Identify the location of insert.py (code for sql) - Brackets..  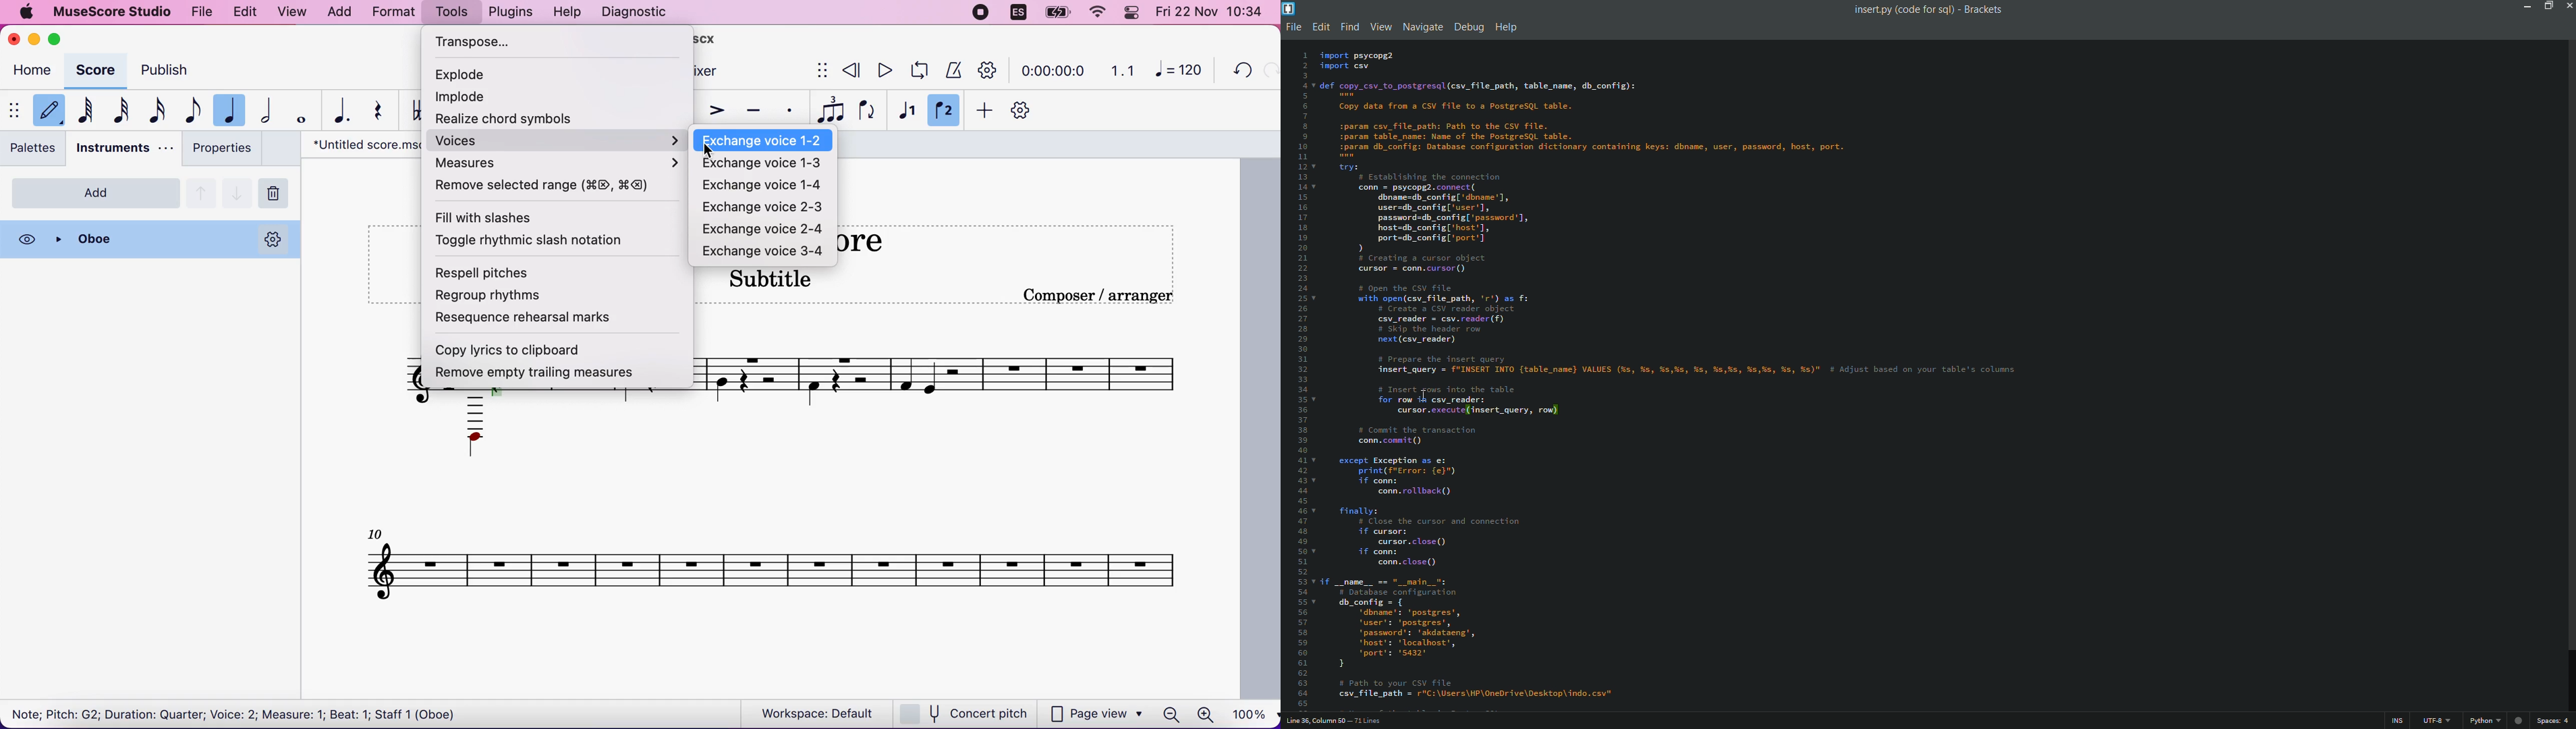
(1926, 10).